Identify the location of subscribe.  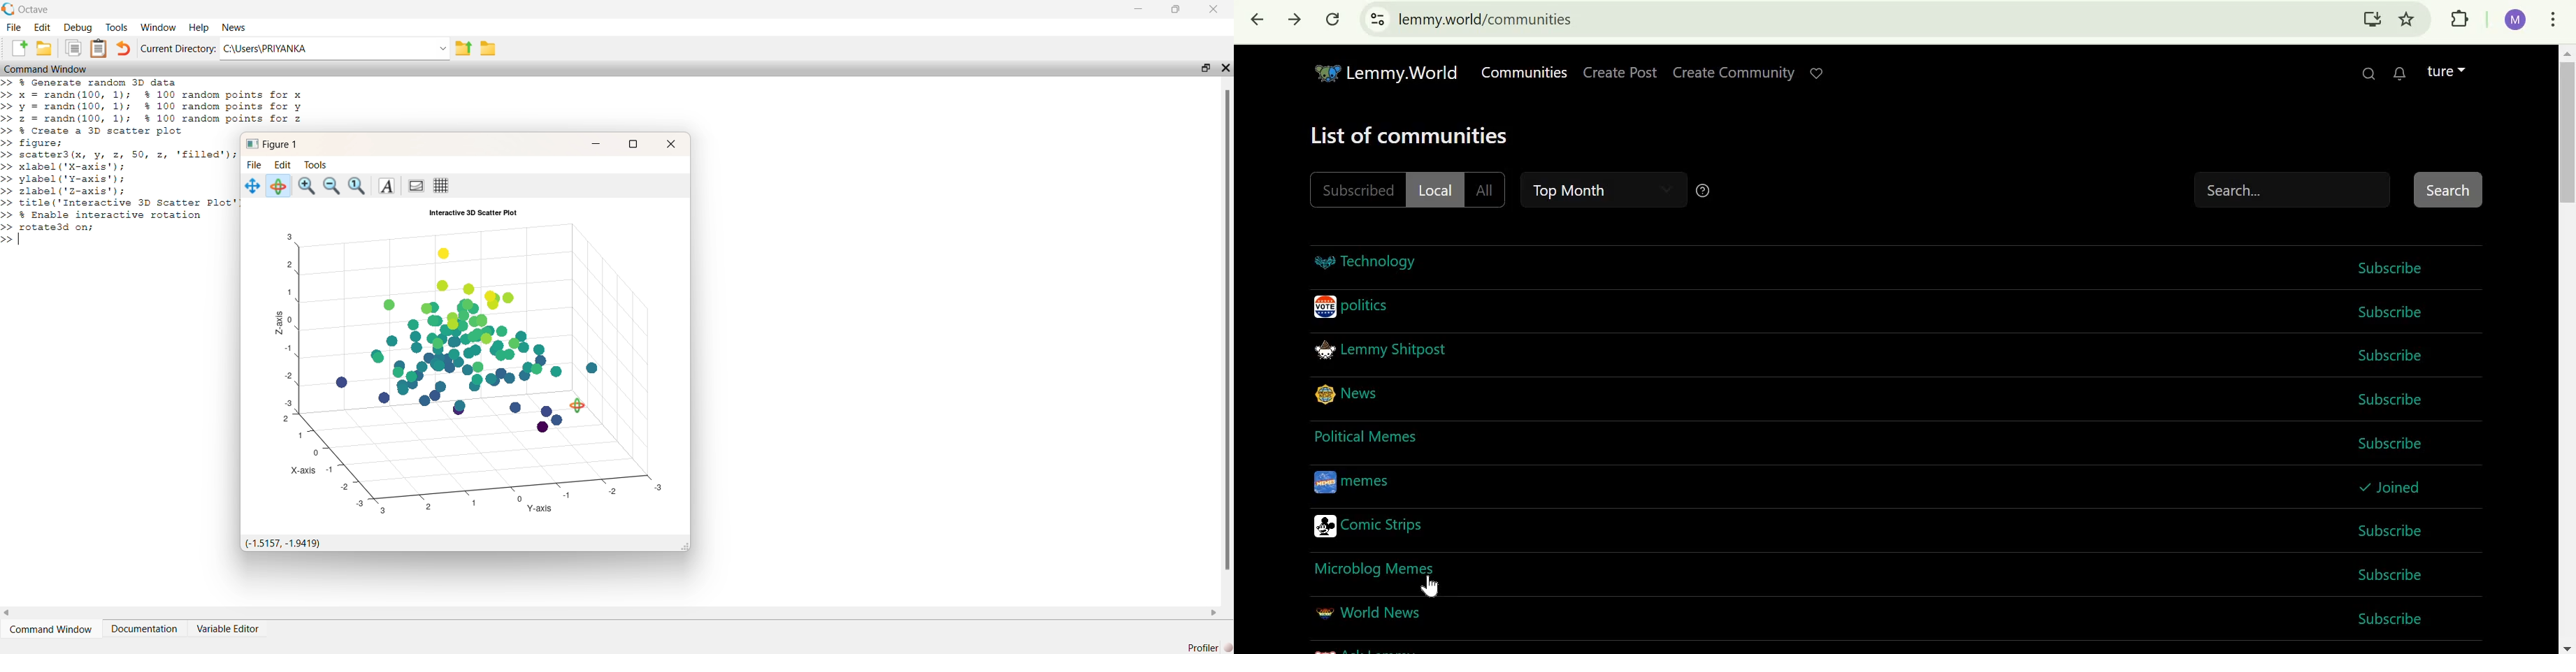
(2389, 356).